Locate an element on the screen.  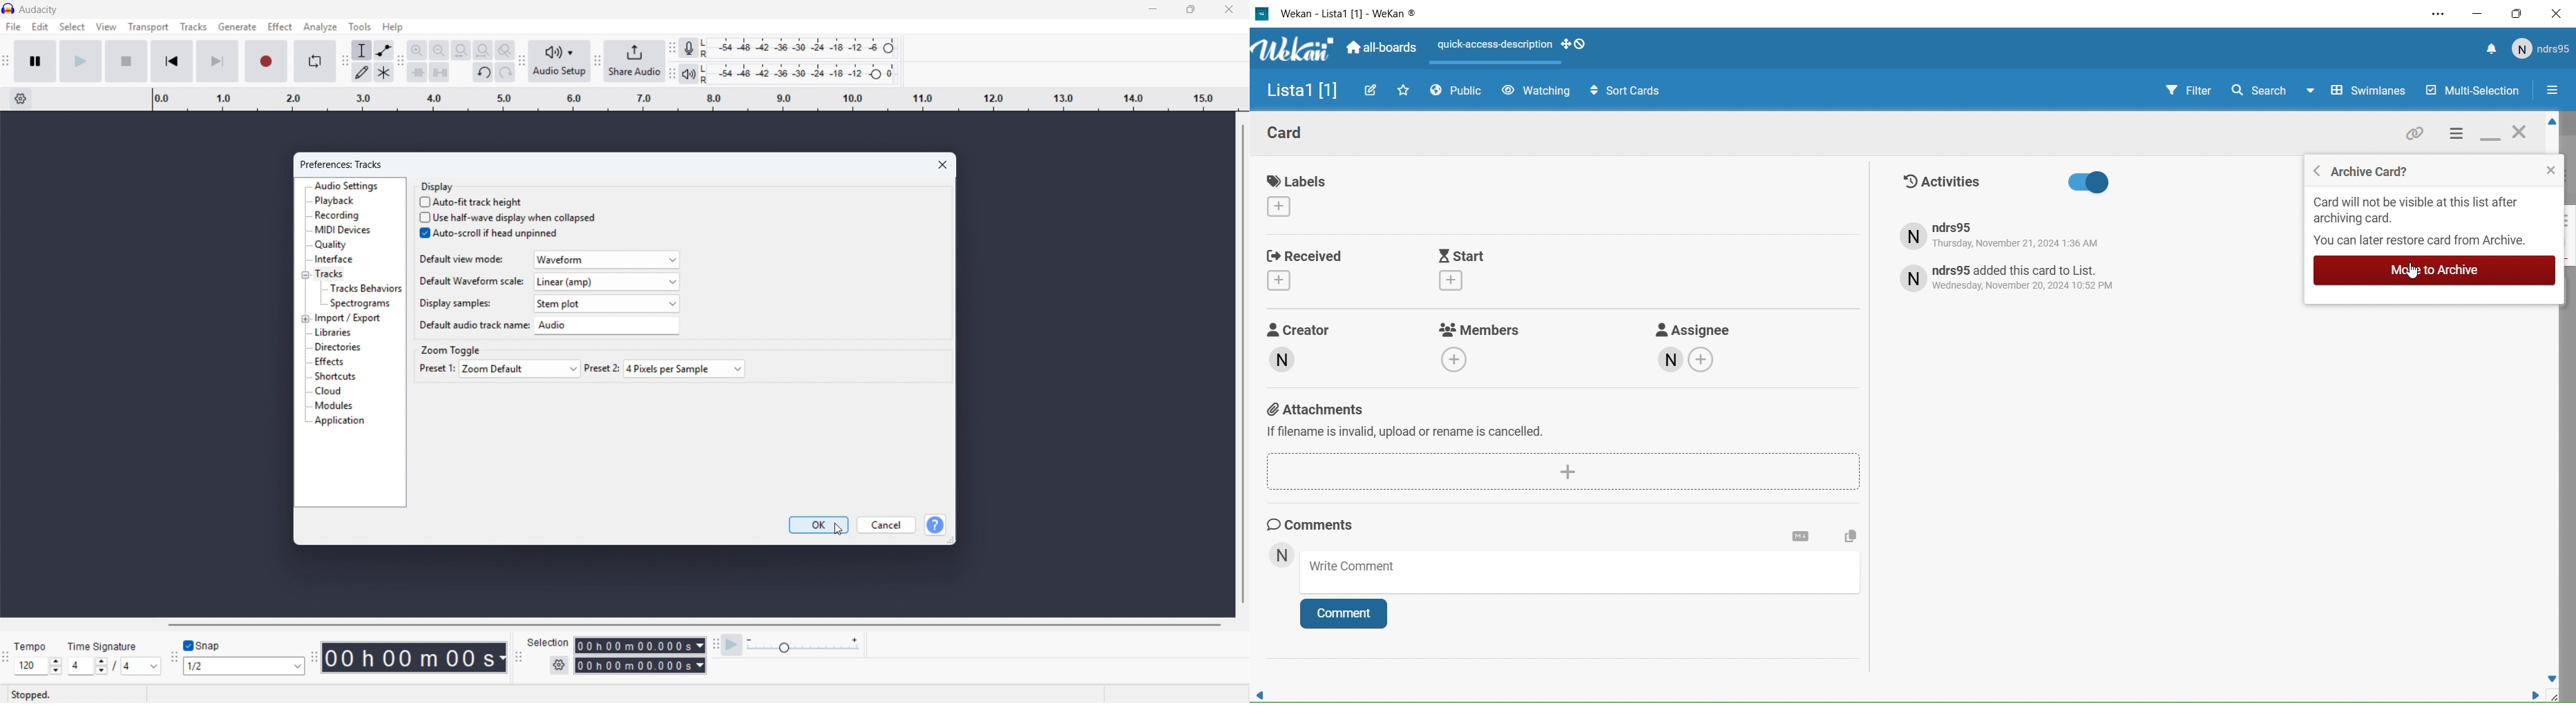
multi tool is located at coordinates (384, 72).